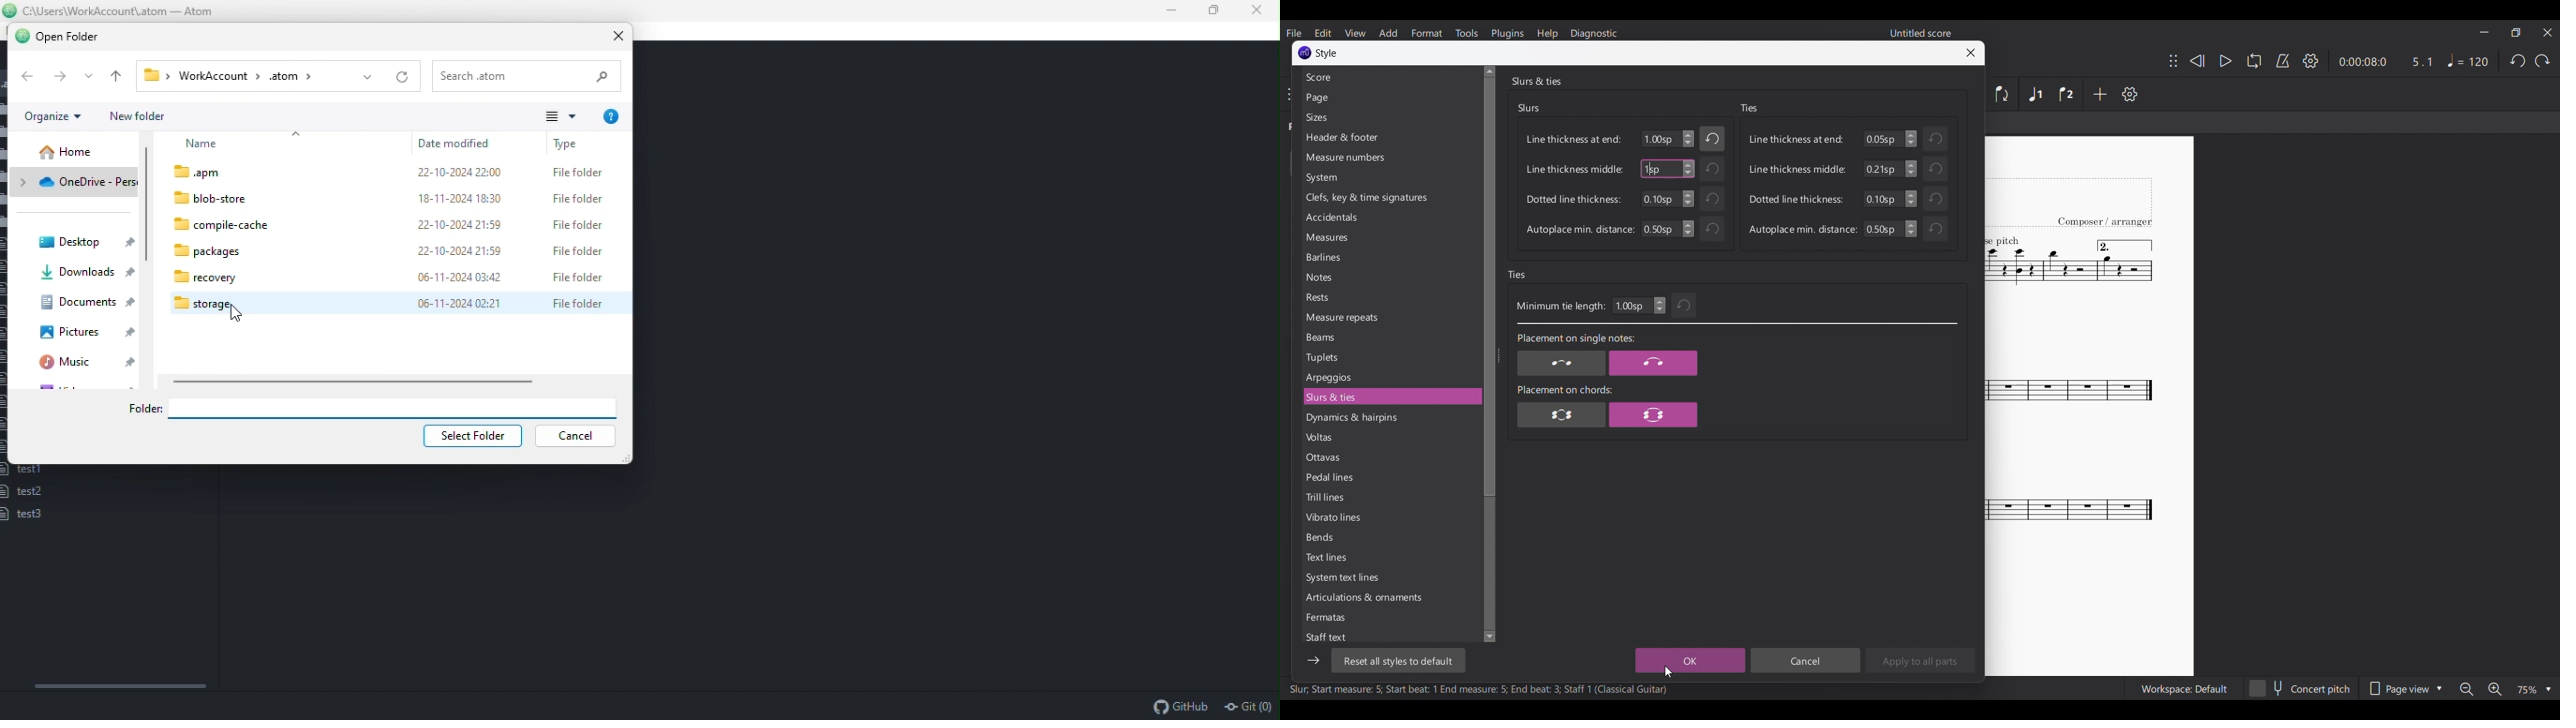 The width and height of the screenshot is (2576, 728). What do you see at coordinates (119, 686) in the screenshot?
I see `Horizontal scroll bar` at bounding box center [119, 686].